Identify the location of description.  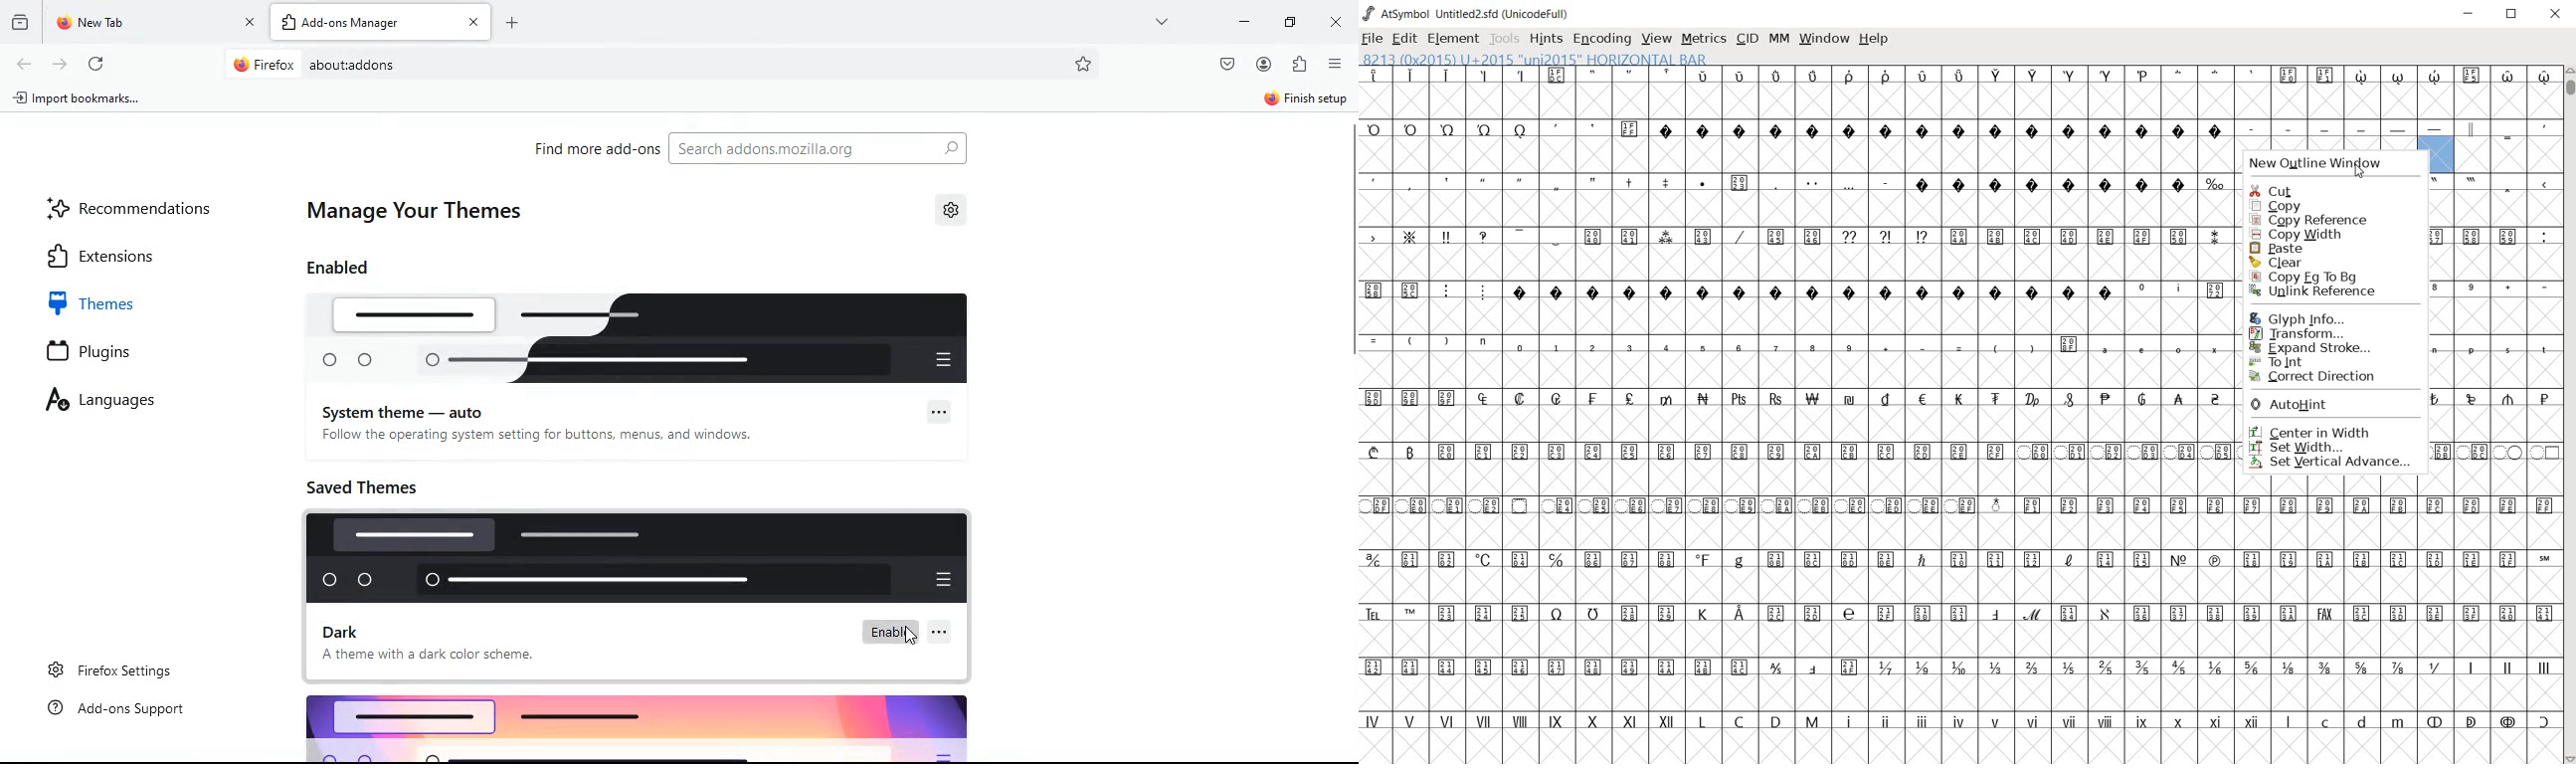
(437, 660).